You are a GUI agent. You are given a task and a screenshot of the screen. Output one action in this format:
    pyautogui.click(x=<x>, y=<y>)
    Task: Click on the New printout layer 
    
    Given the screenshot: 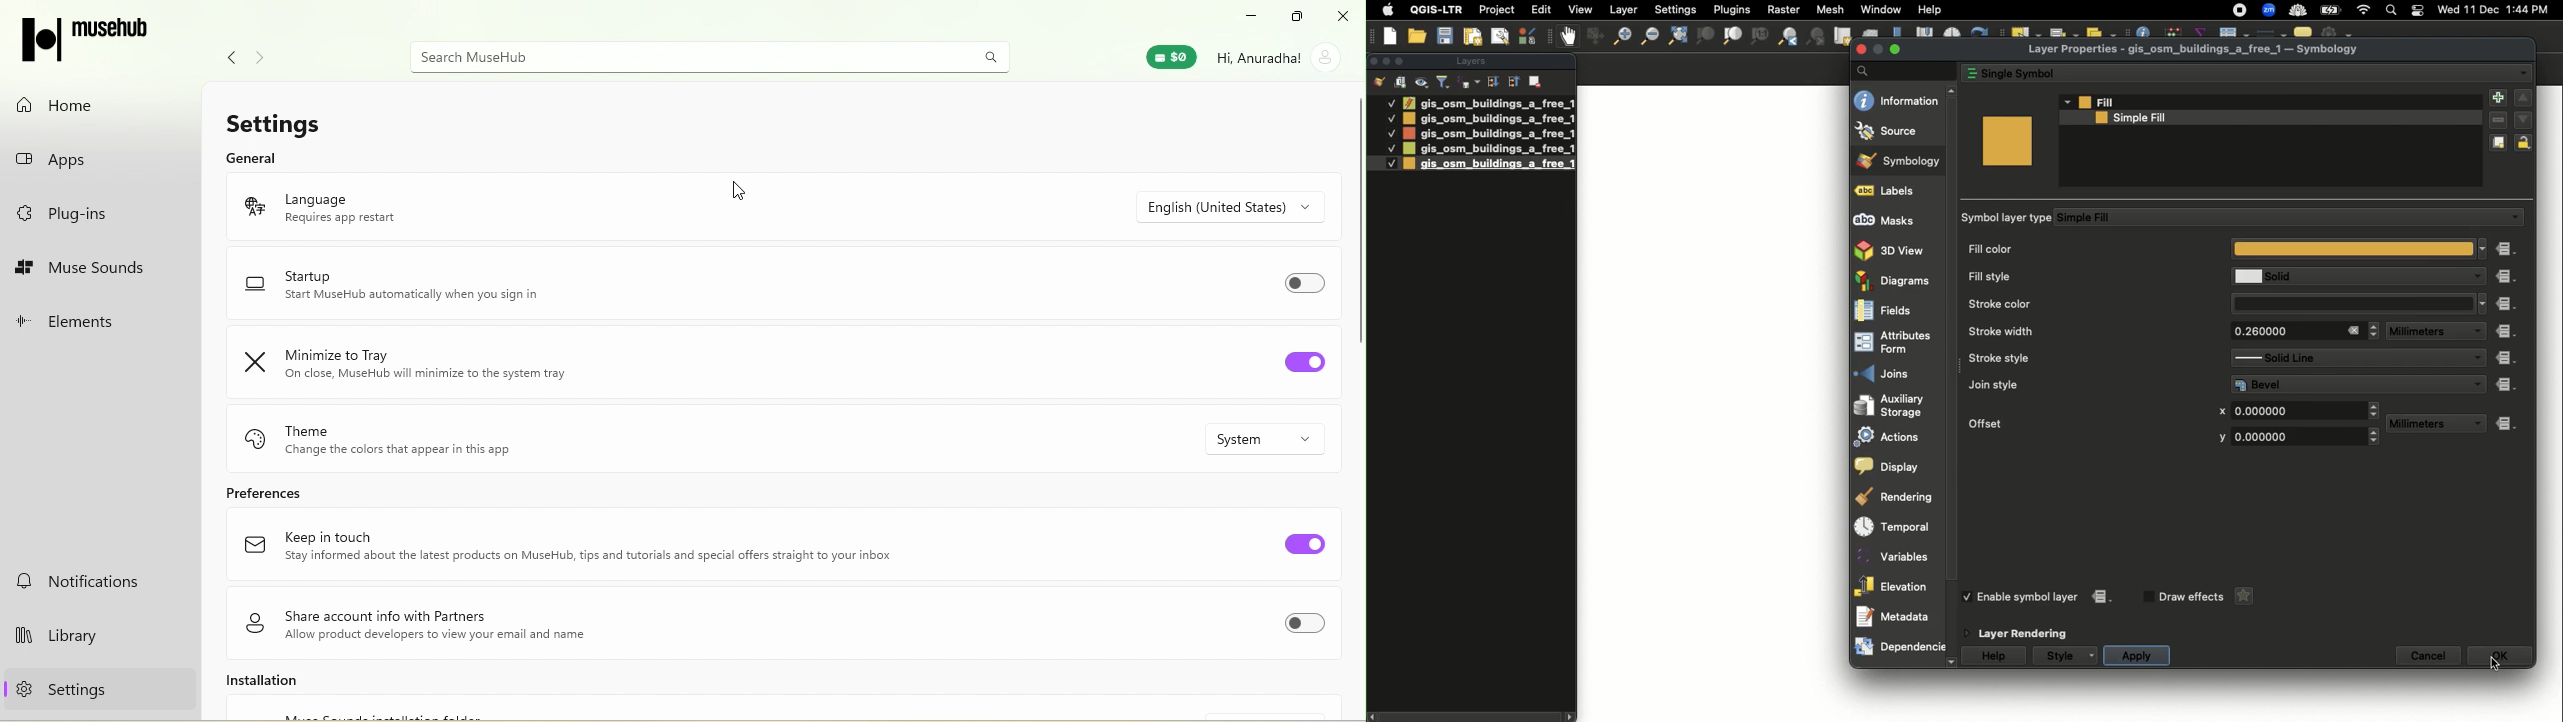 What is the action you would take?
    pyautogui.click(x=1472, y=37)
    